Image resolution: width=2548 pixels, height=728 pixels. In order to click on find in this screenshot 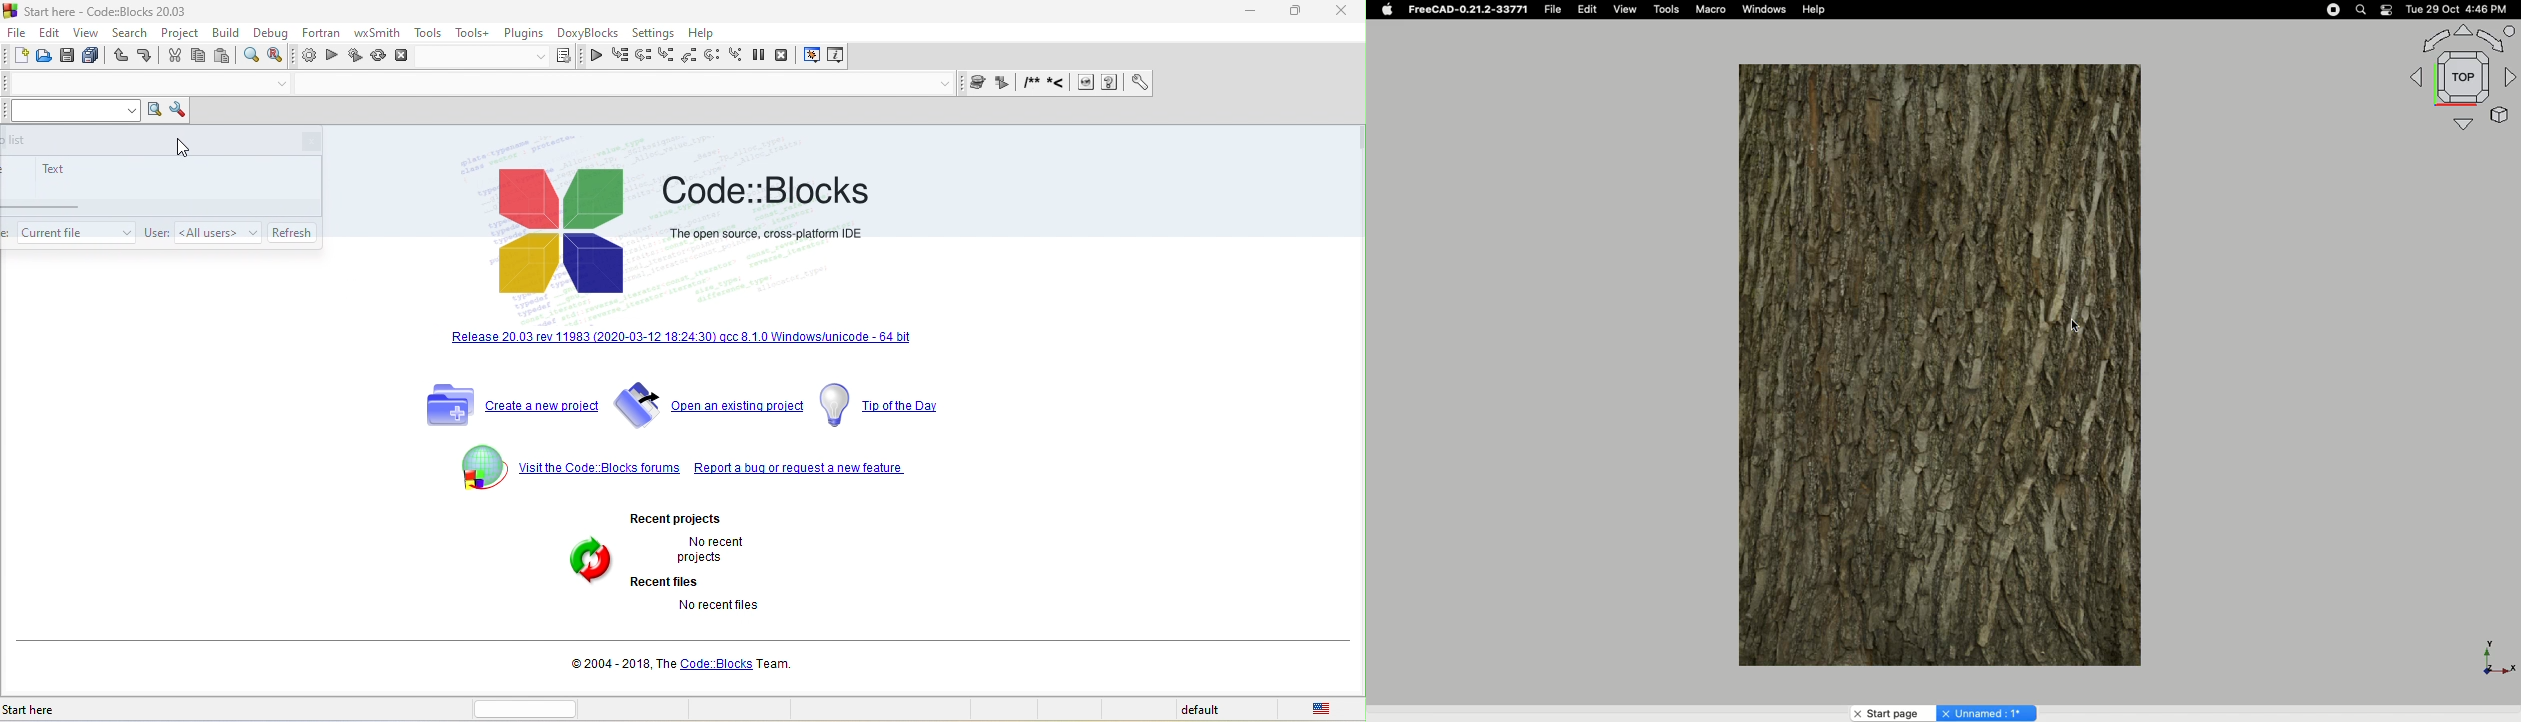, I will do `click(253, 57)`.